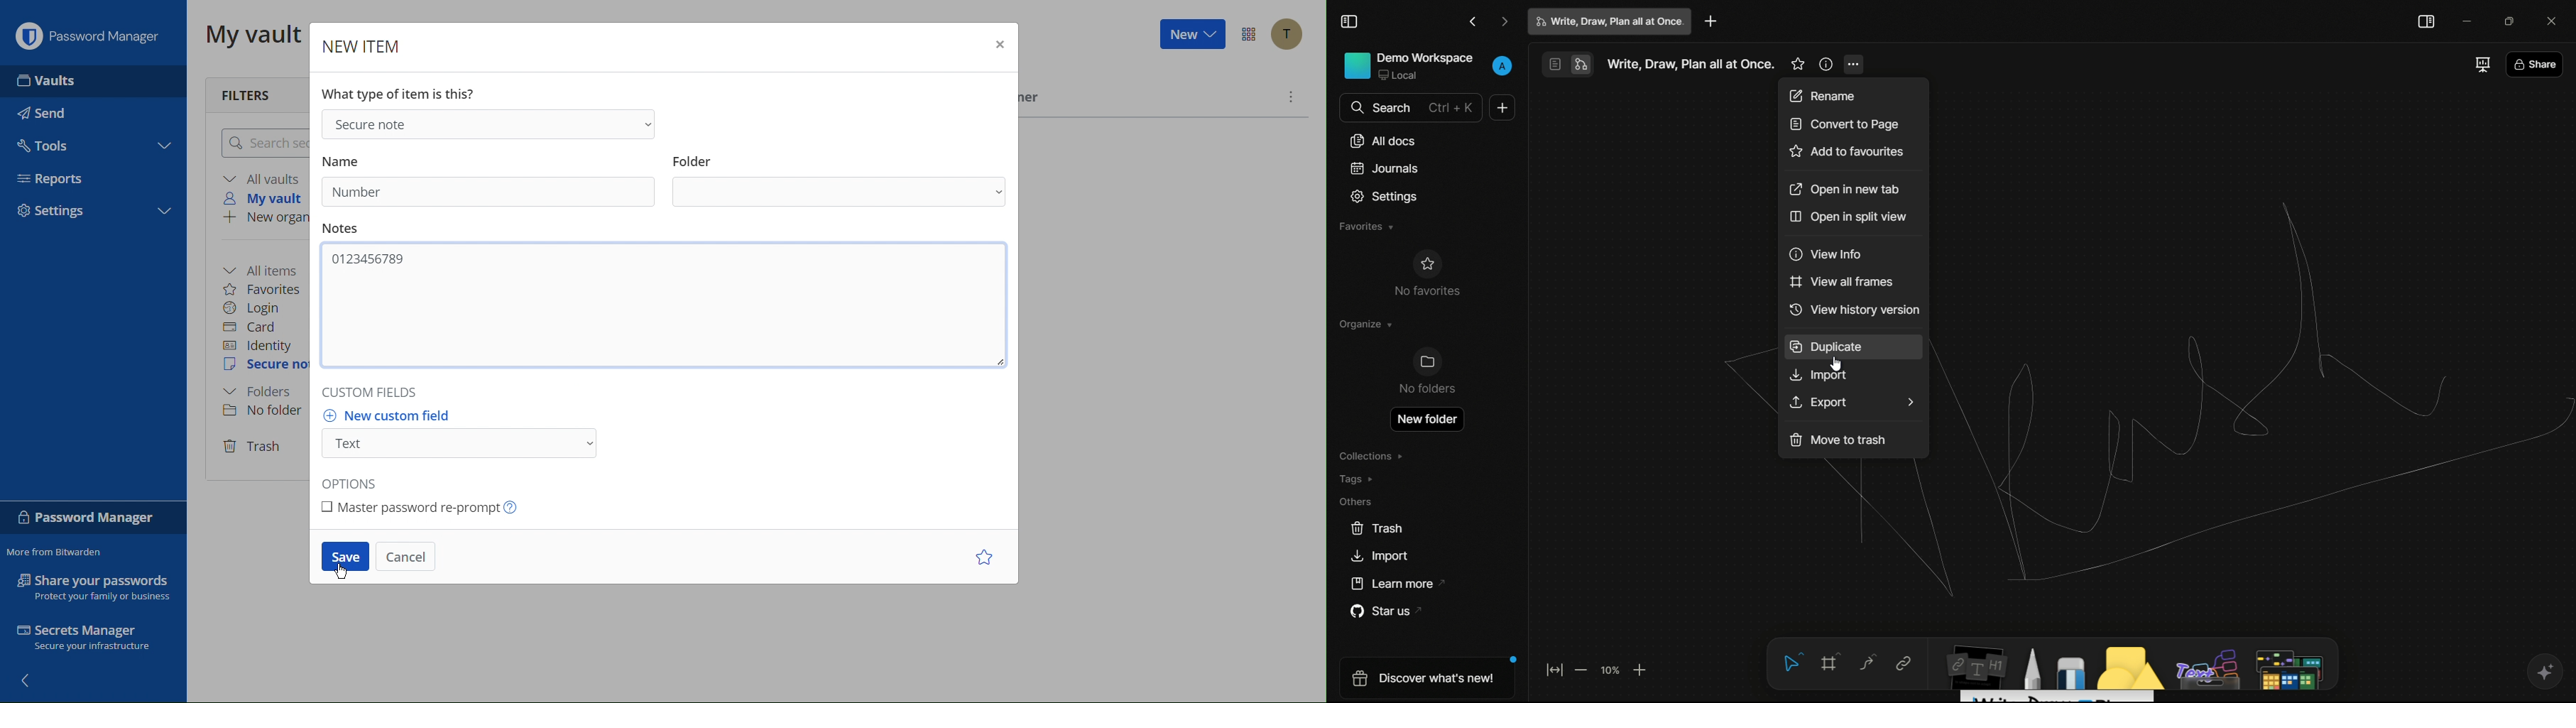  What do you see at coordinates (370, 259) in the screenshot?
I see `0123456789` at bounding box center [370, 259].